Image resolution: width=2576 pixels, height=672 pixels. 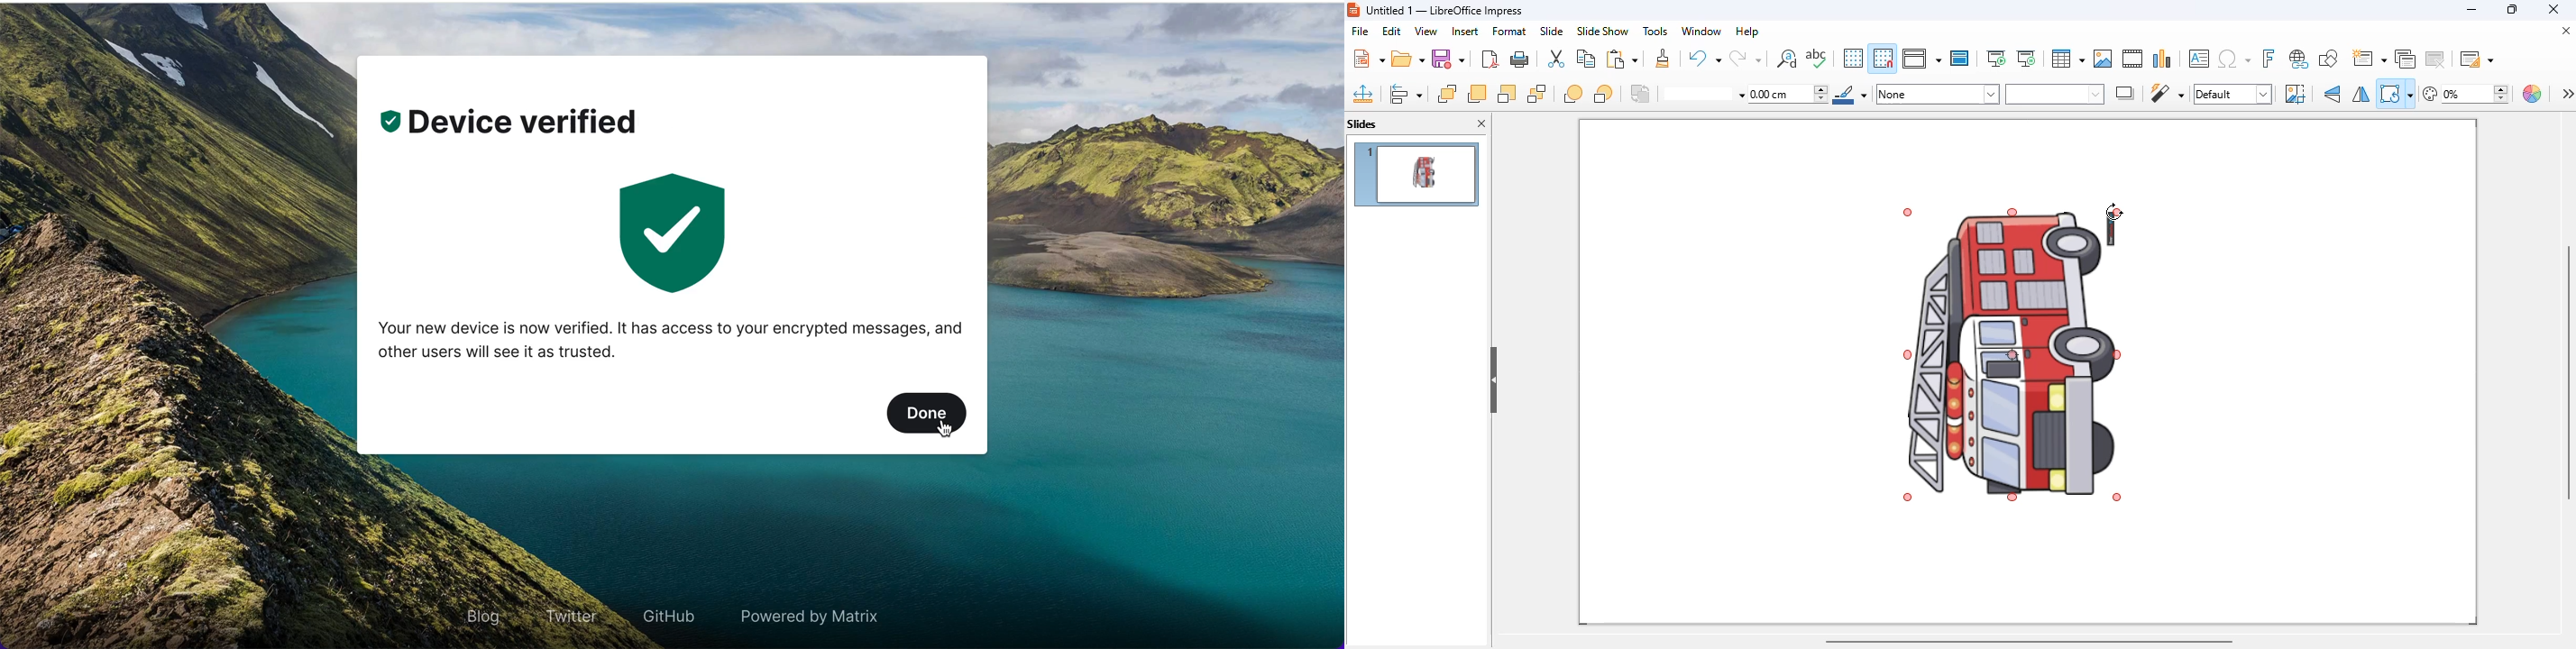 What do you see at coordinates (1521, 59) in the screenshot?
I see `print` at bounding box center [1521, 59].